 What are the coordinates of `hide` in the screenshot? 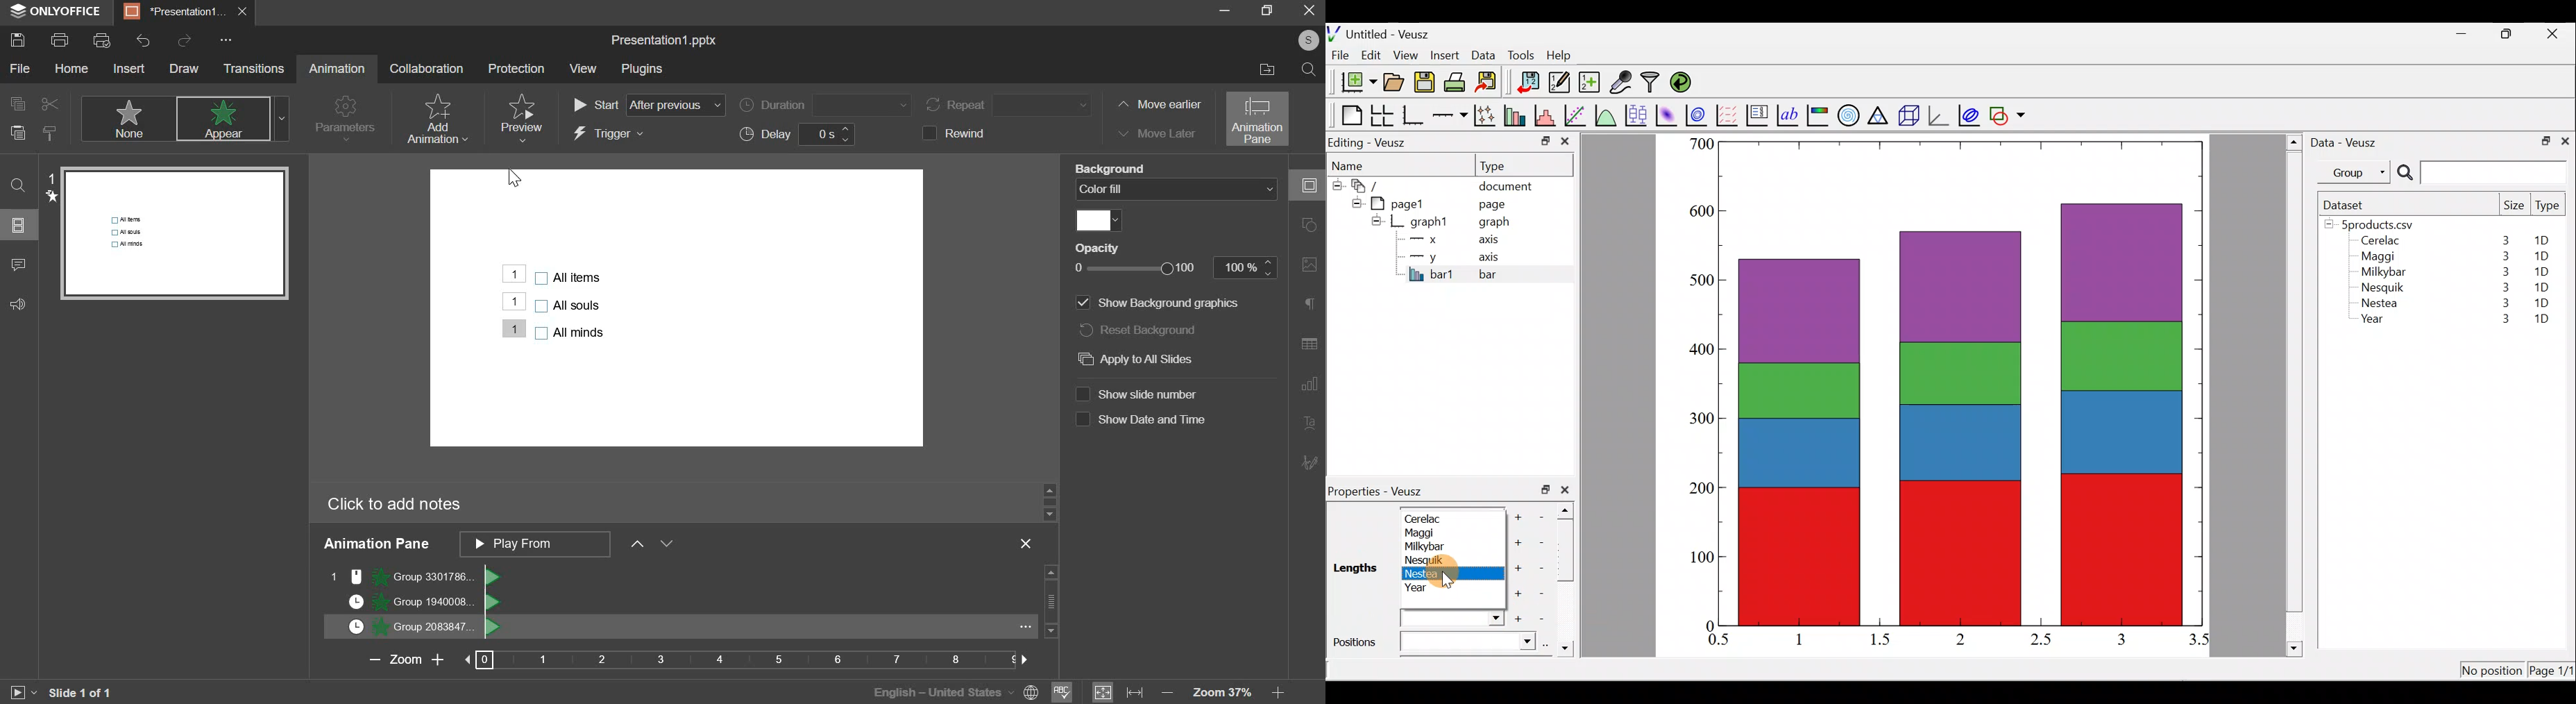 It's located at (1376, 220).